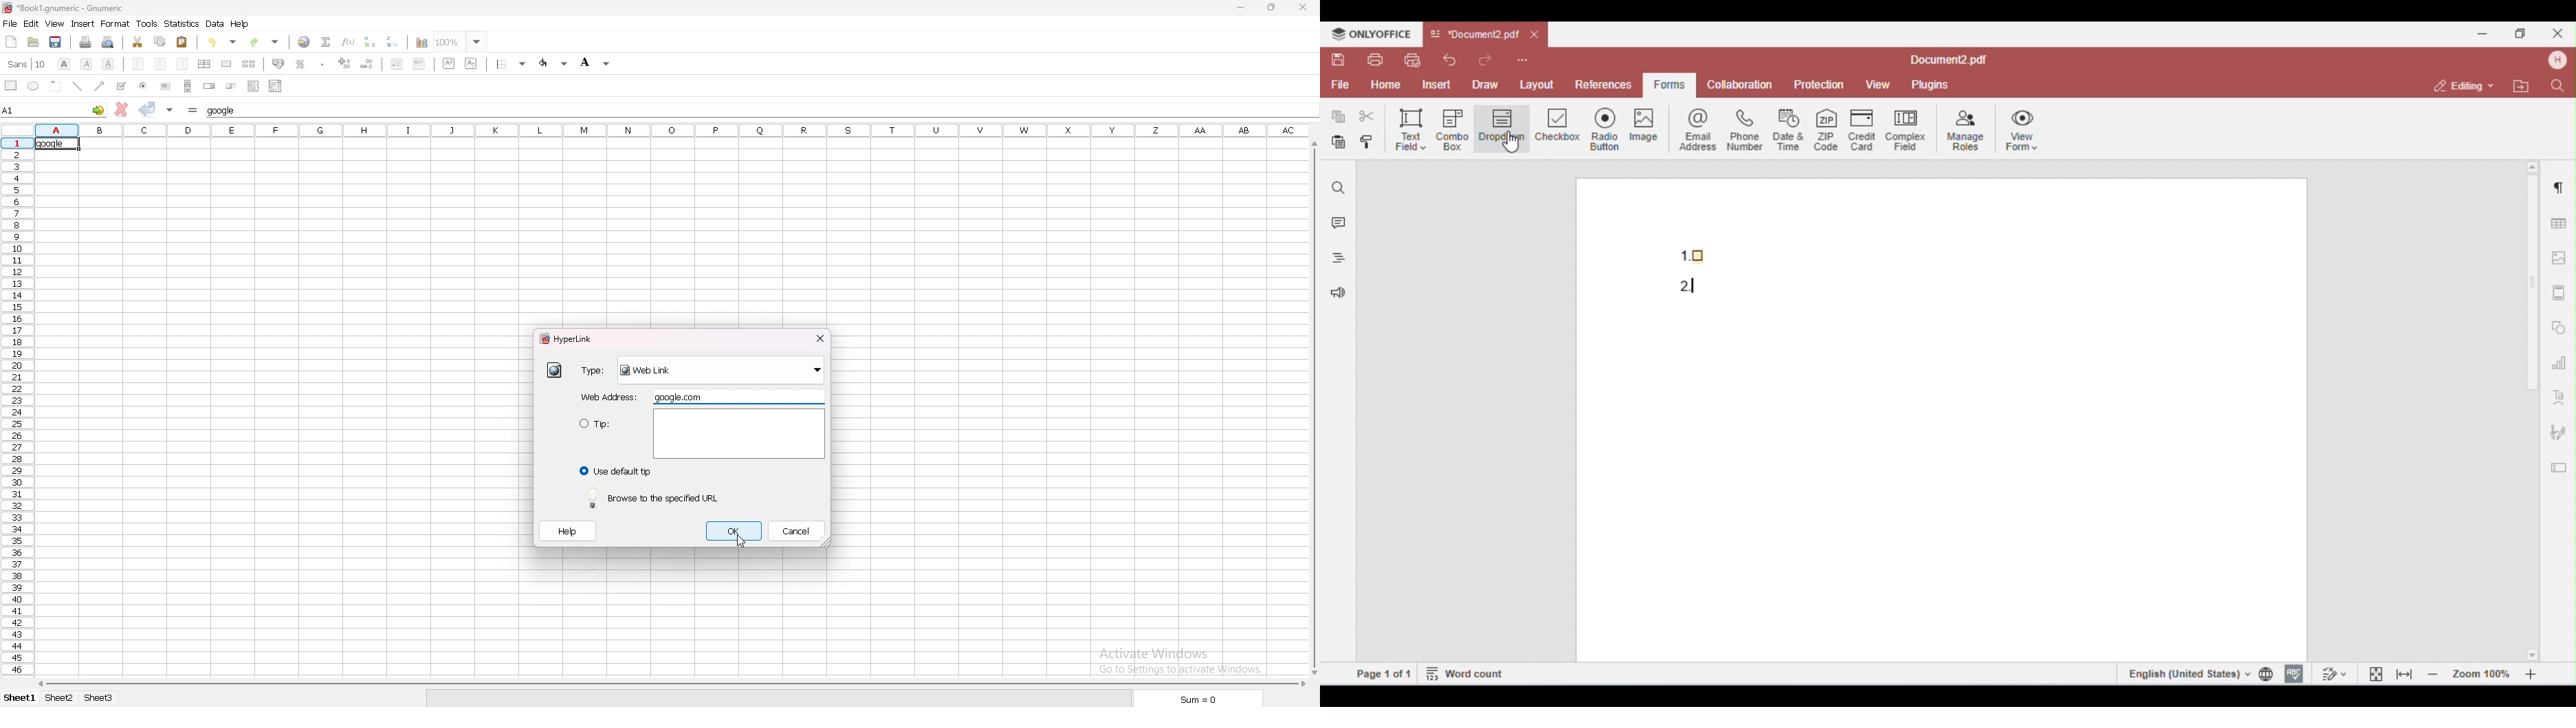 This screenshot has width=2576, height=728. I want to click on save, so click(58, 42).